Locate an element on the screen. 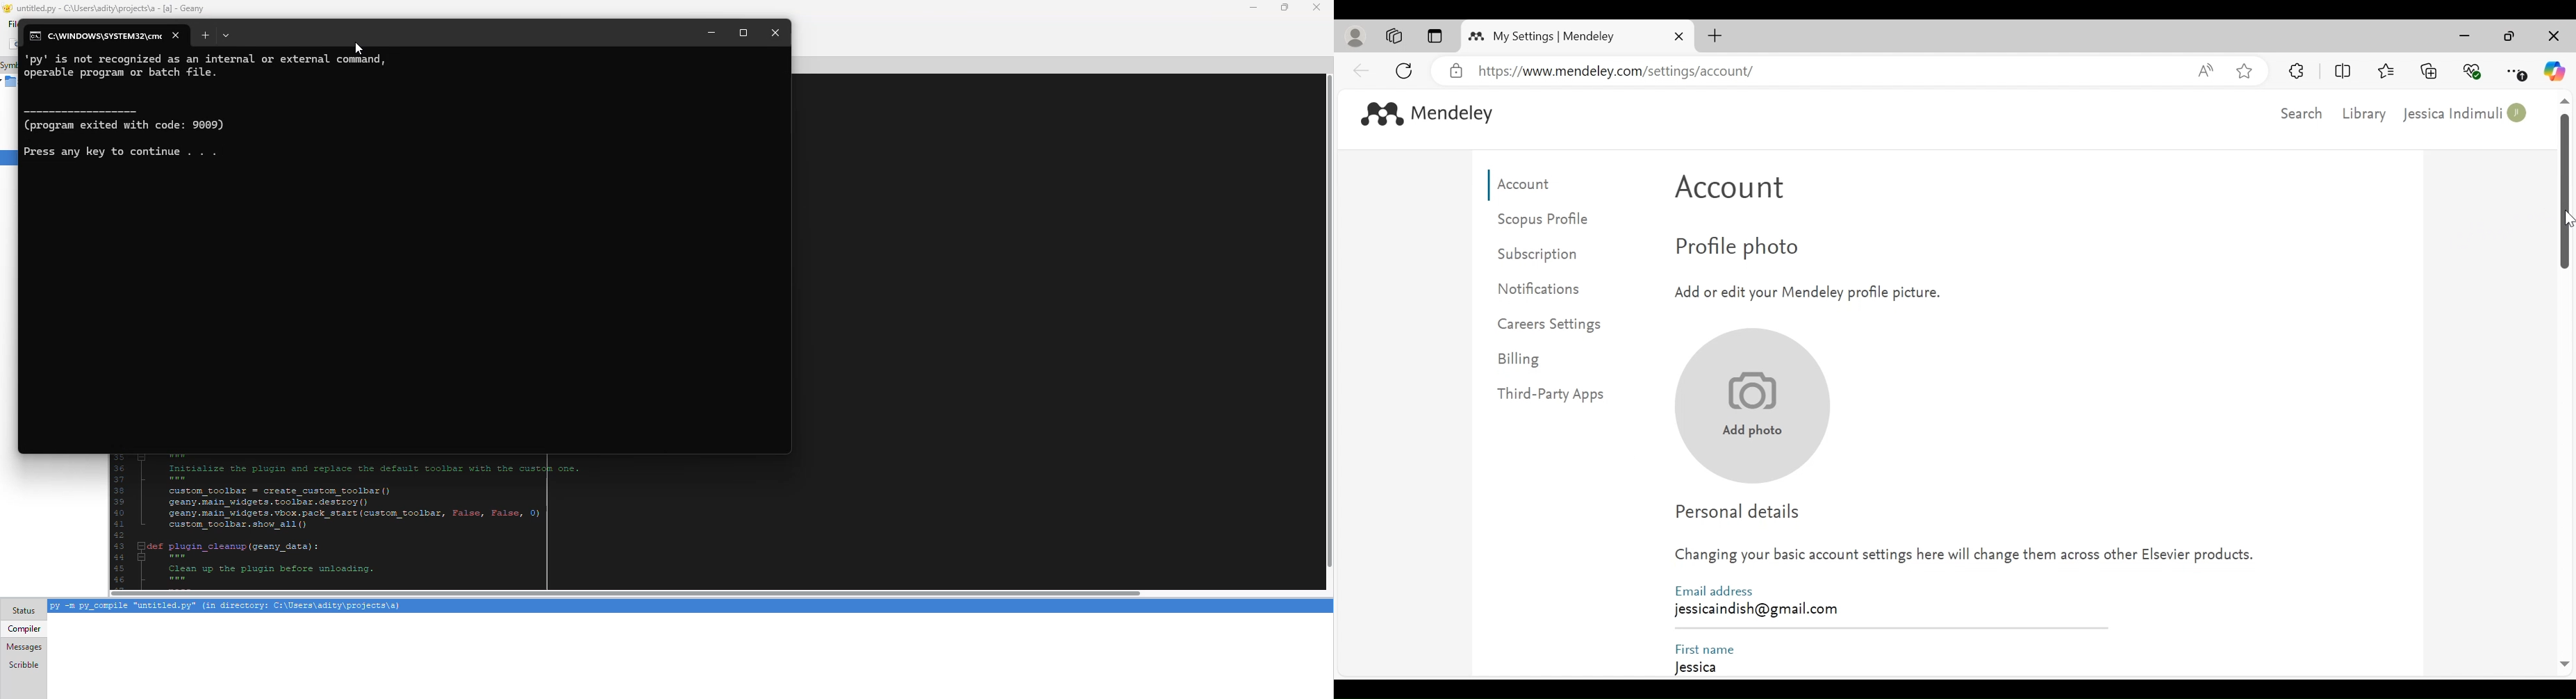 Image resolution: width=2576 pixels, height=700 pixels. Scopus Profile is located at coordinates (1547, 219).